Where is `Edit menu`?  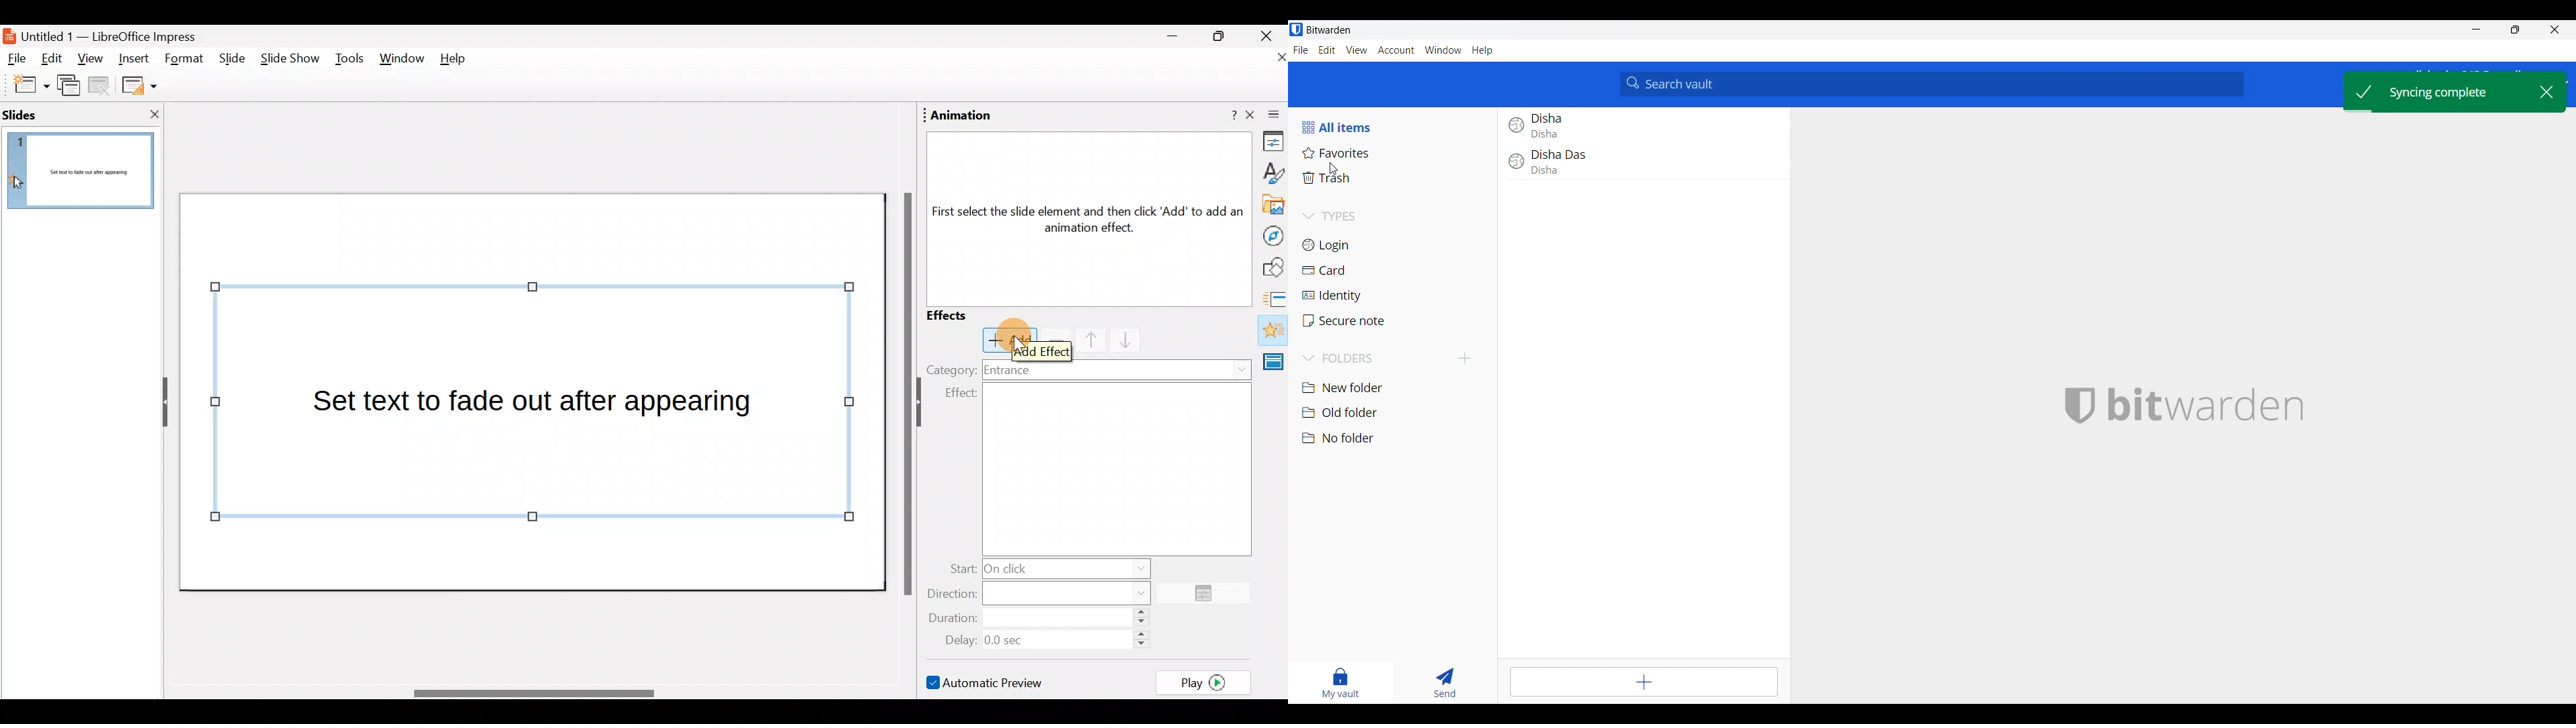 Edit menu is located at coordinates (1328, 50).